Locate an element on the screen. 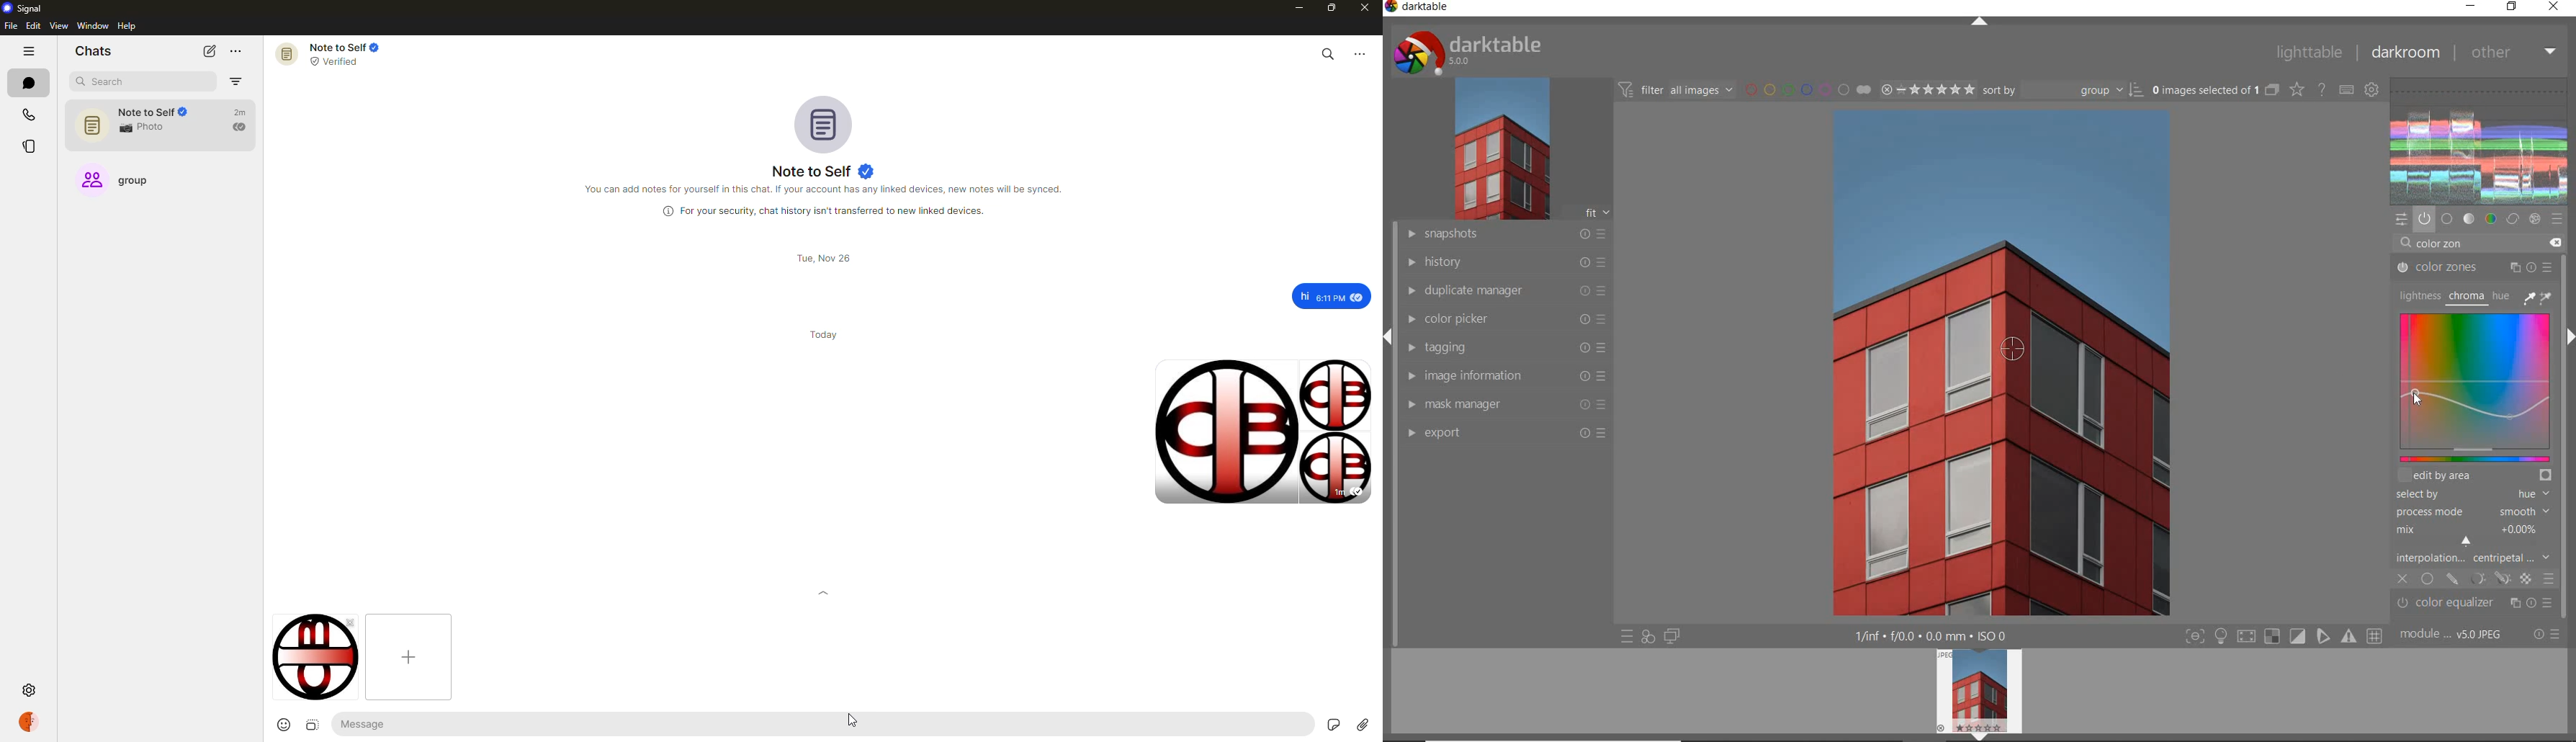 The height and width of the screenshot is (756, 2576). image information is located at coordinates (1504, 377).